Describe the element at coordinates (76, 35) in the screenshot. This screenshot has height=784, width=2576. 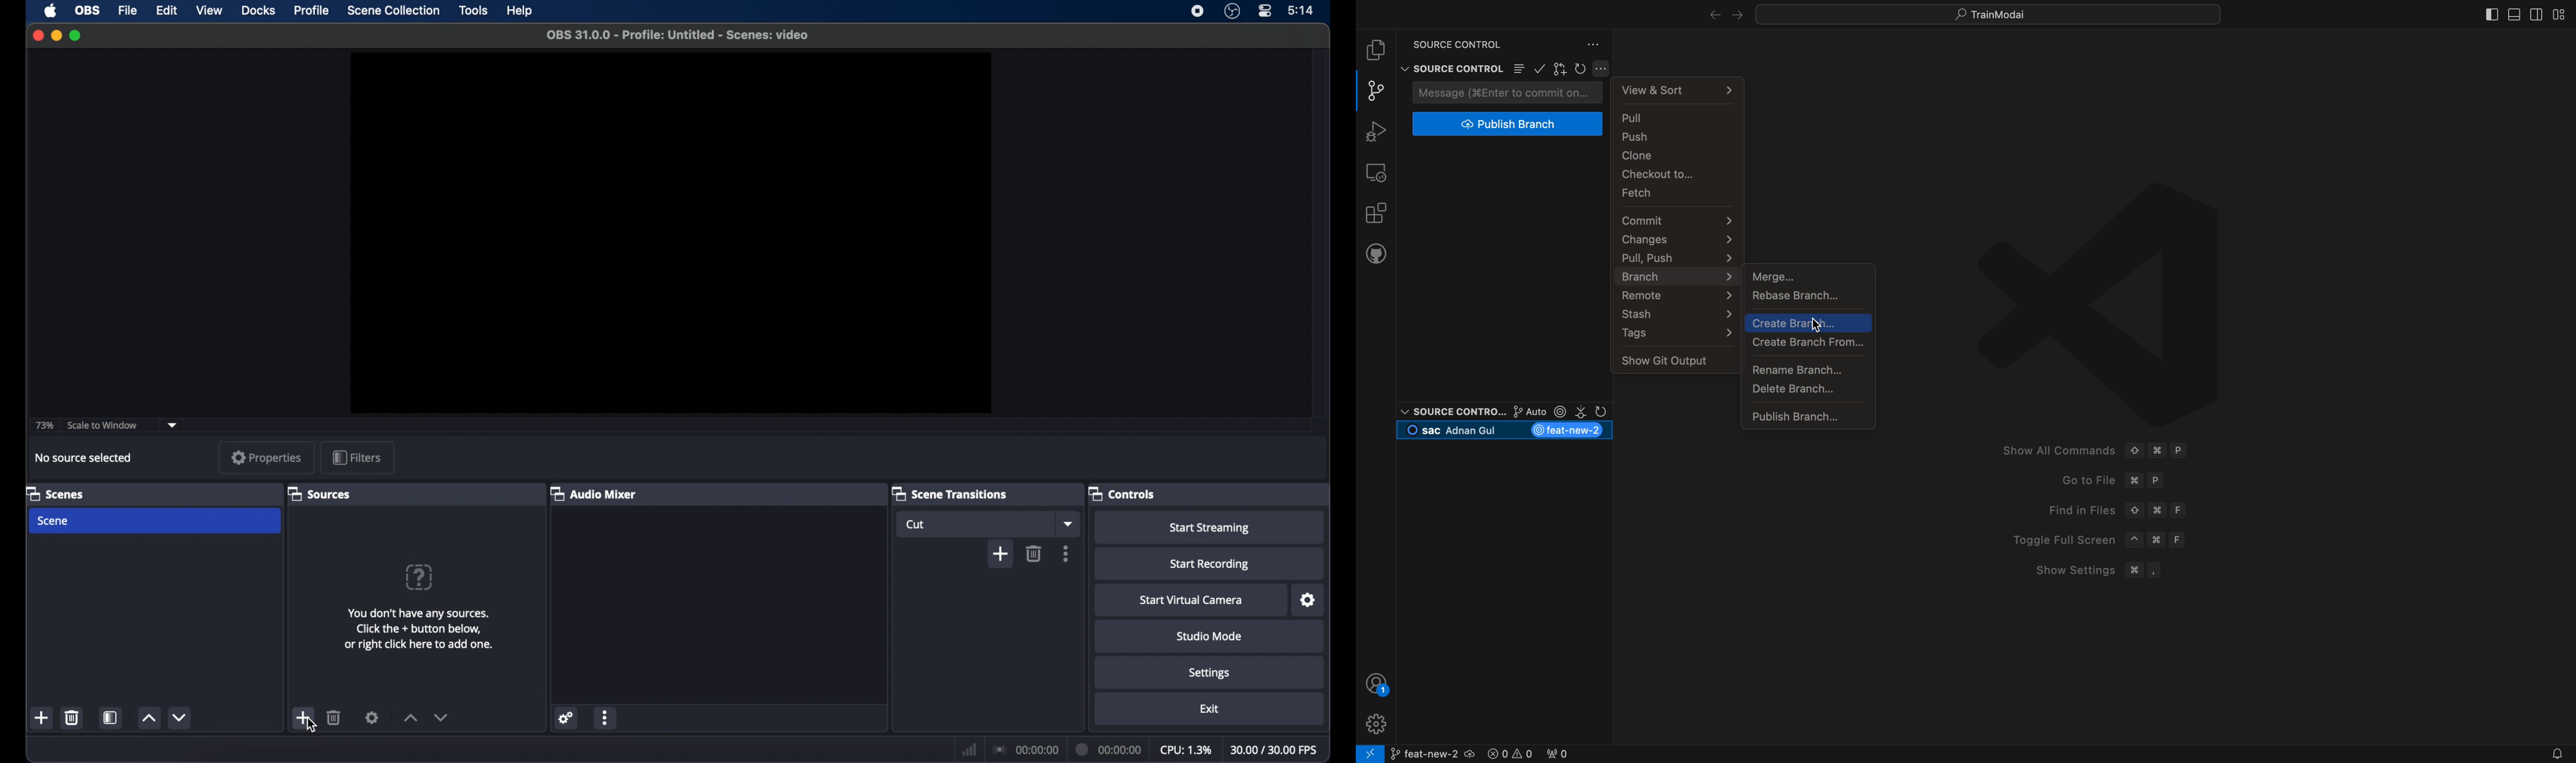
I see `maximize` at that location.